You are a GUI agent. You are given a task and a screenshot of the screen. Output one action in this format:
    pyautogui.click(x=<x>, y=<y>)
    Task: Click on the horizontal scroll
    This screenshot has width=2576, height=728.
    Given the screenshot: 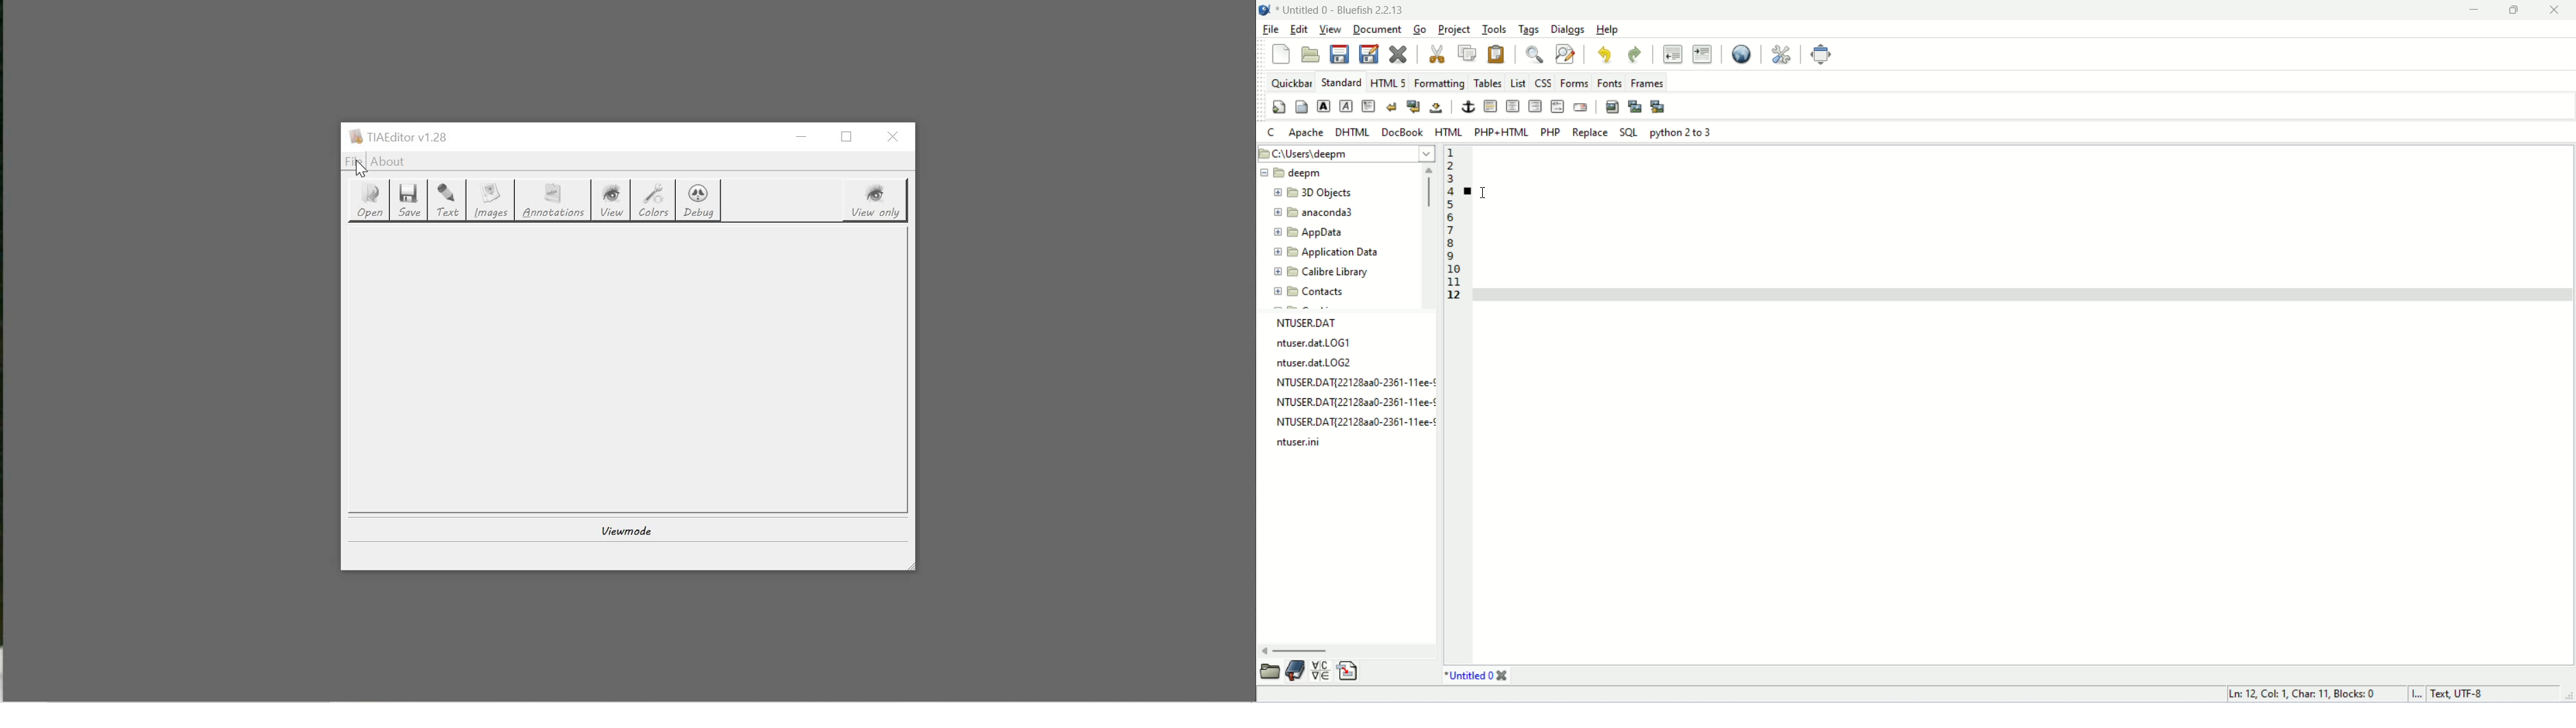 What is the action you would take?
    pyautogui.click(x=1430, y=235)
    